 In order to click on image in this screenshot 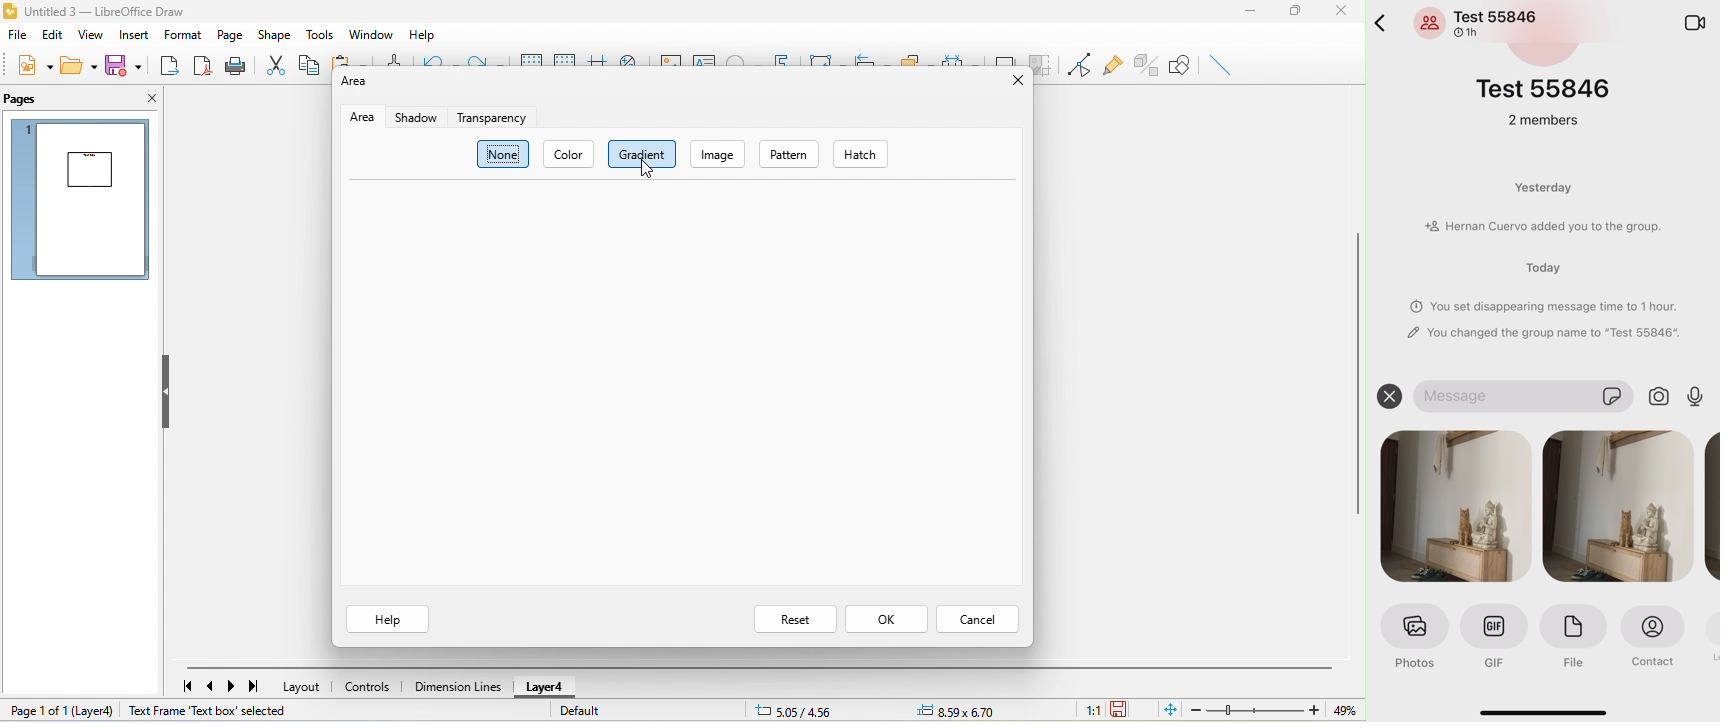, I will do `click(667, 58)`.